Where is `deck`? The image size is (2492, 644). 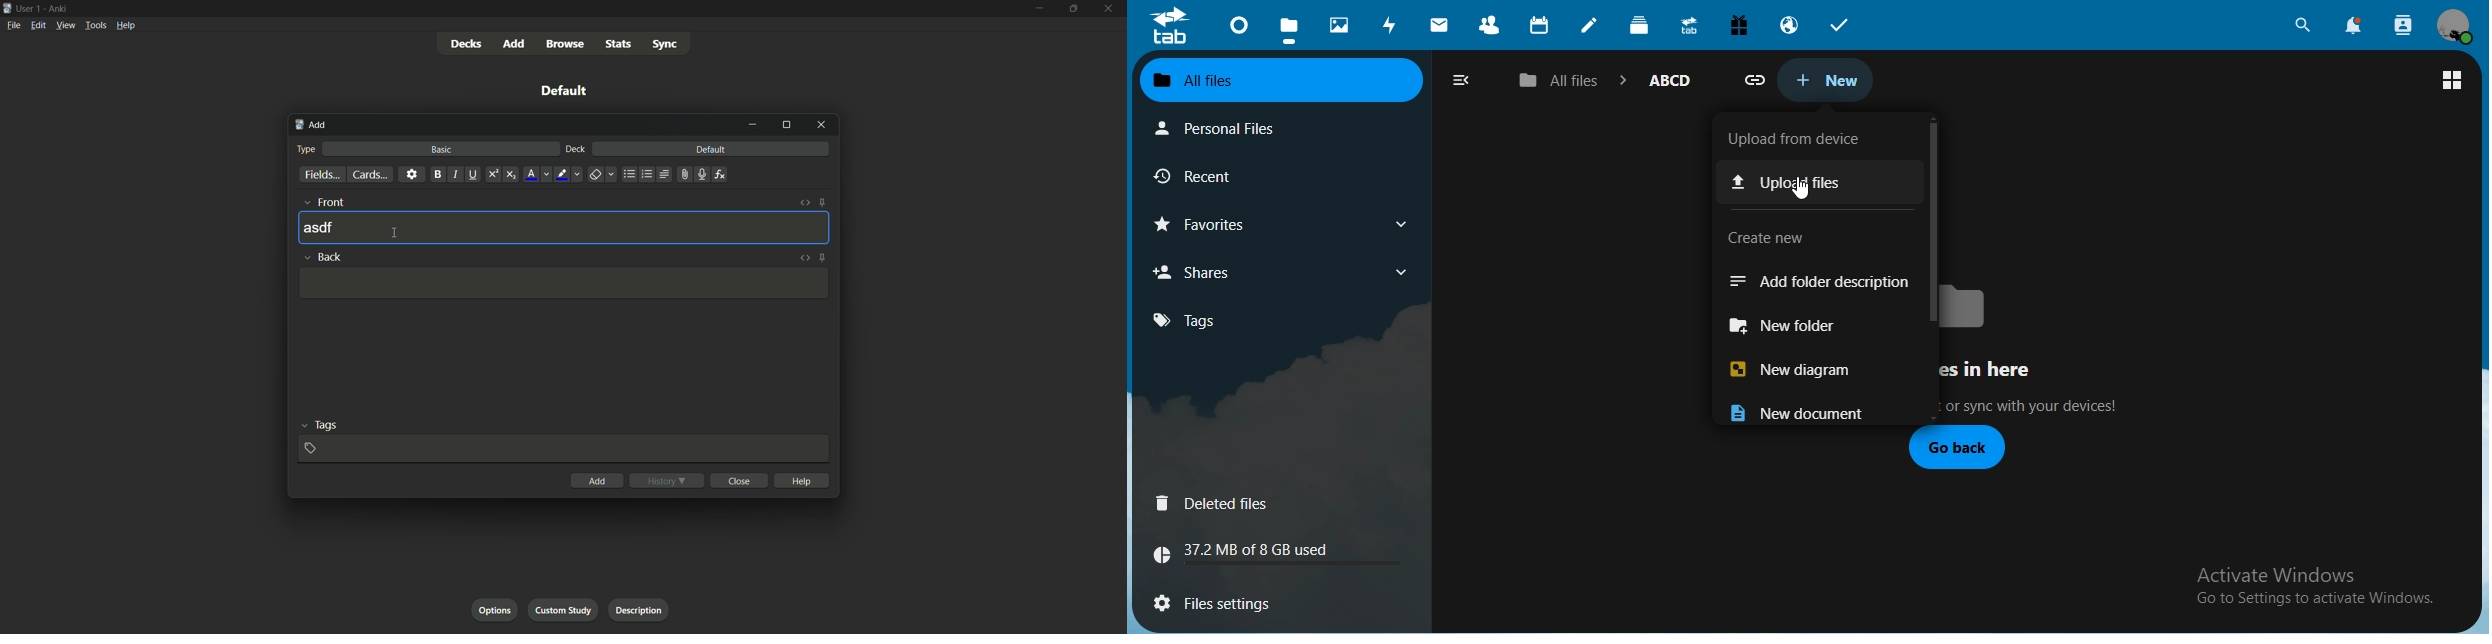 deck is located at coordinates (576, 150).